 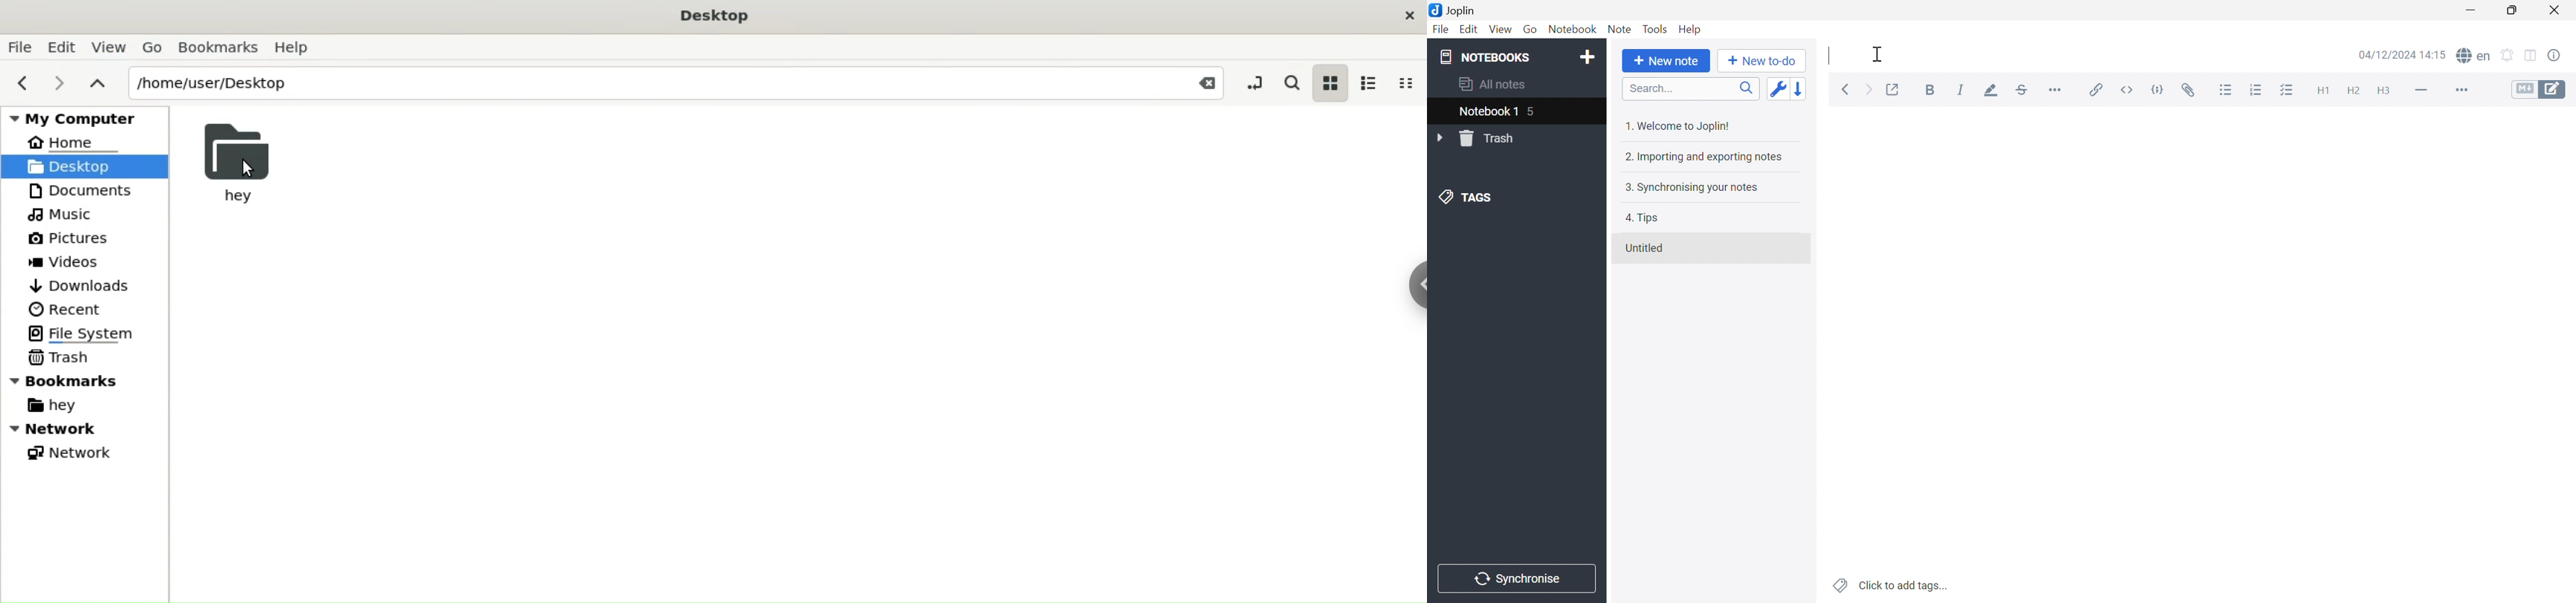 I want to click on Pictures, so click(x=65, y=238).